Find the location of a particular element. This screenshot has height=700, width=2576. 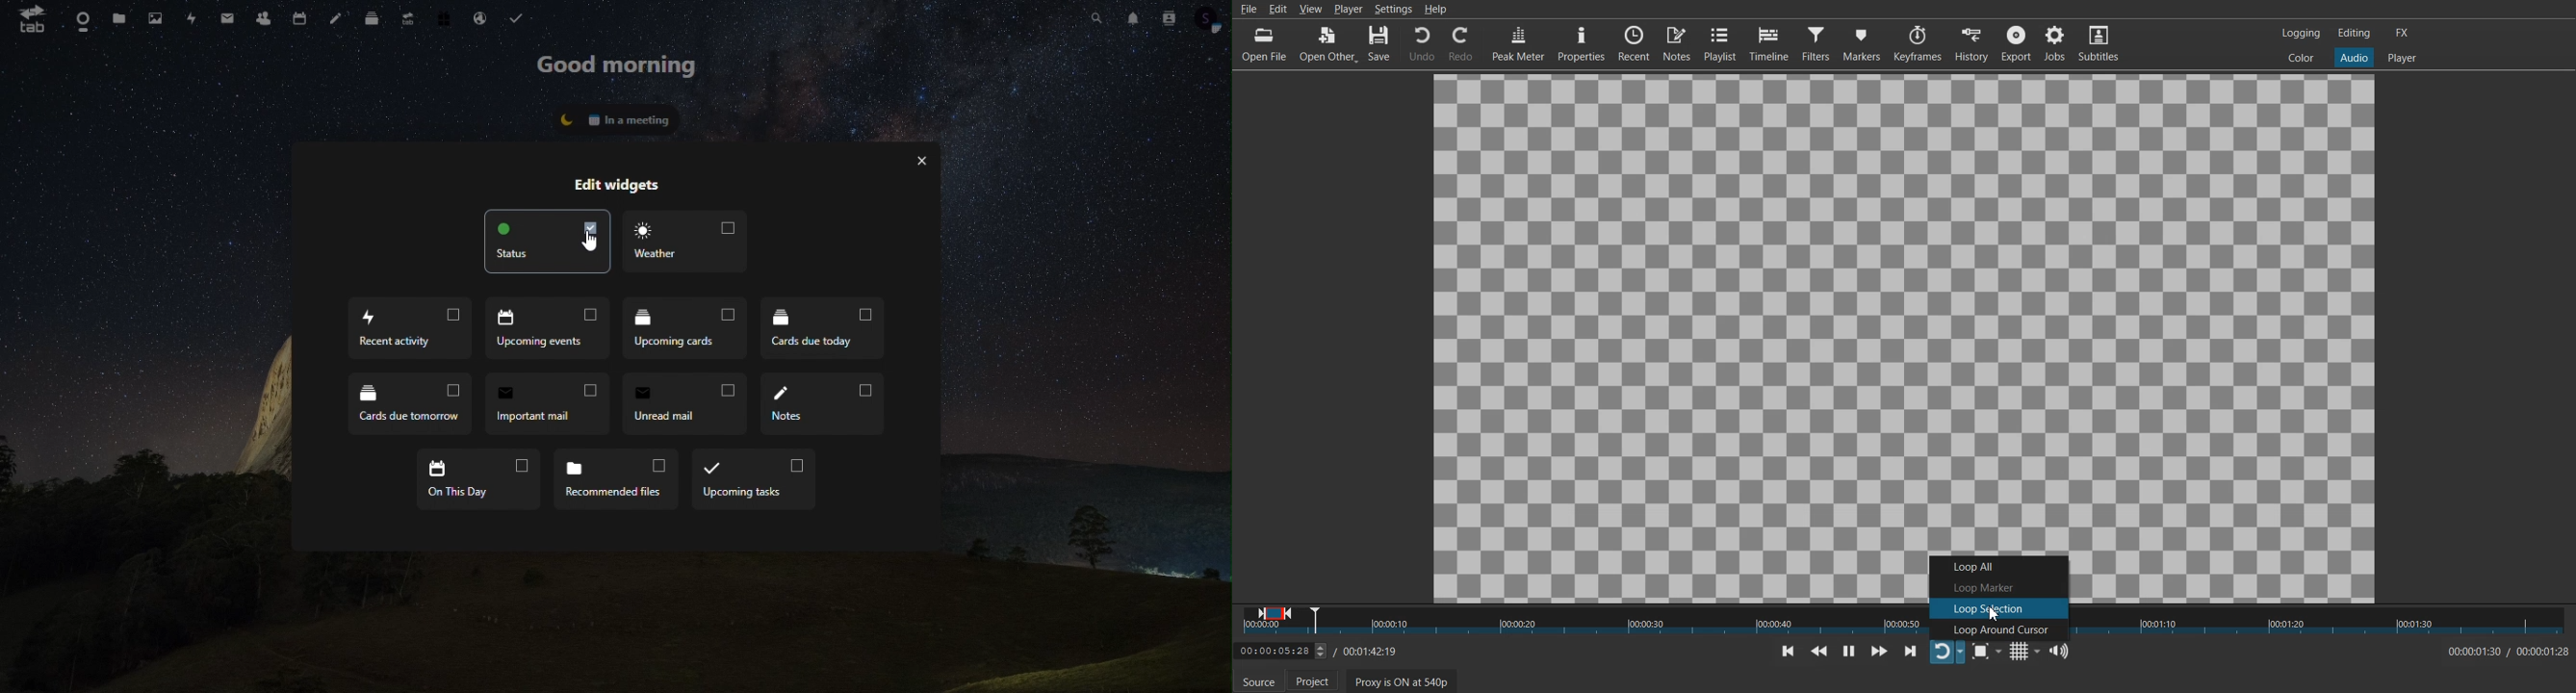

cards due today is located at coordinates (826, 331).